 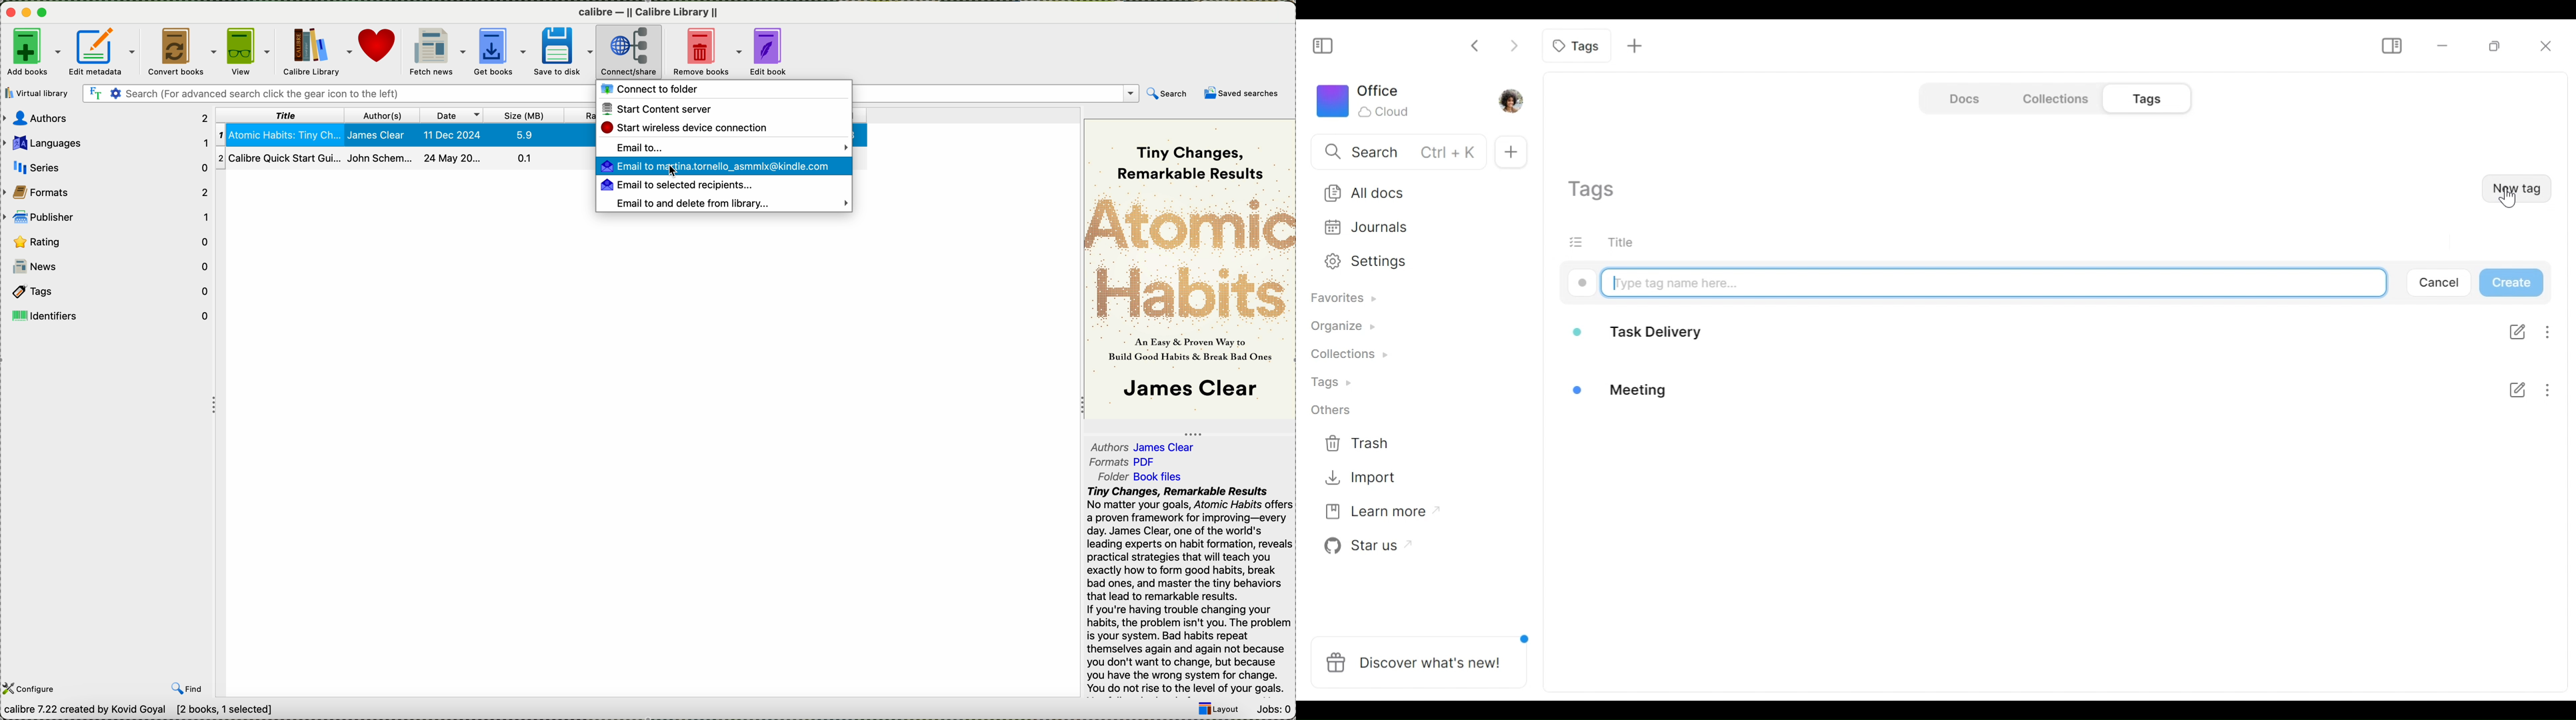 I want to click on search bar, so click(x=995, y=94).